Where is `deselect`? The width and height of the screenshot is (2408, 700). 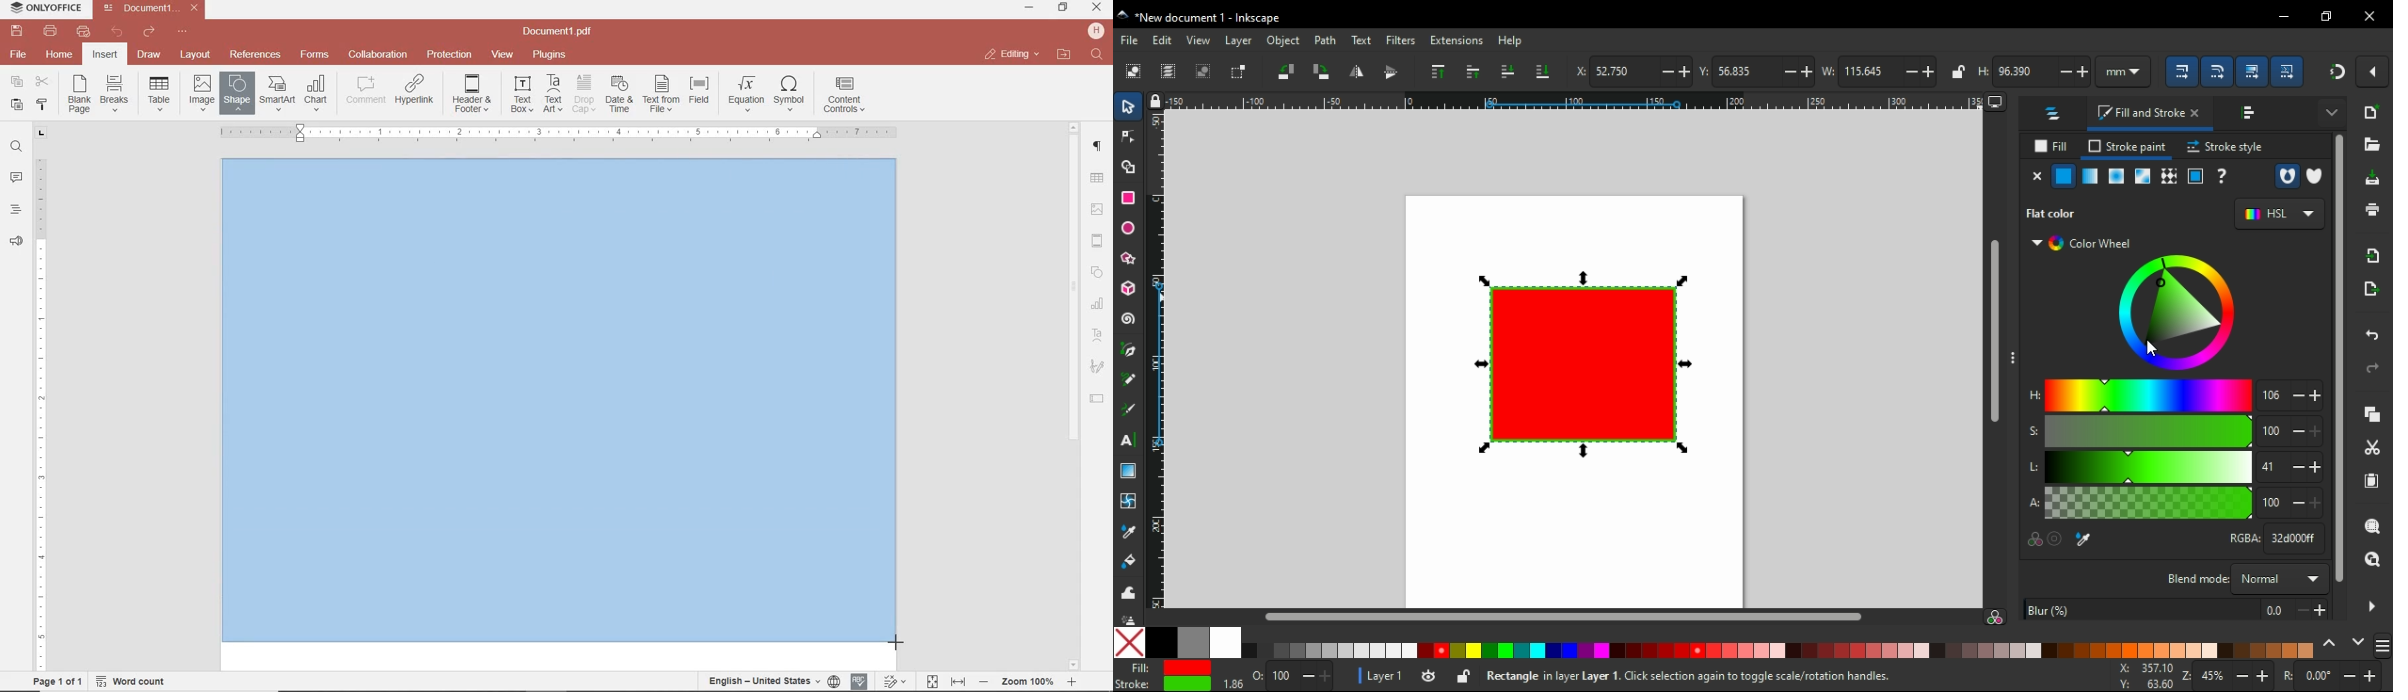 deselect is located at coordinates (1203, 71).